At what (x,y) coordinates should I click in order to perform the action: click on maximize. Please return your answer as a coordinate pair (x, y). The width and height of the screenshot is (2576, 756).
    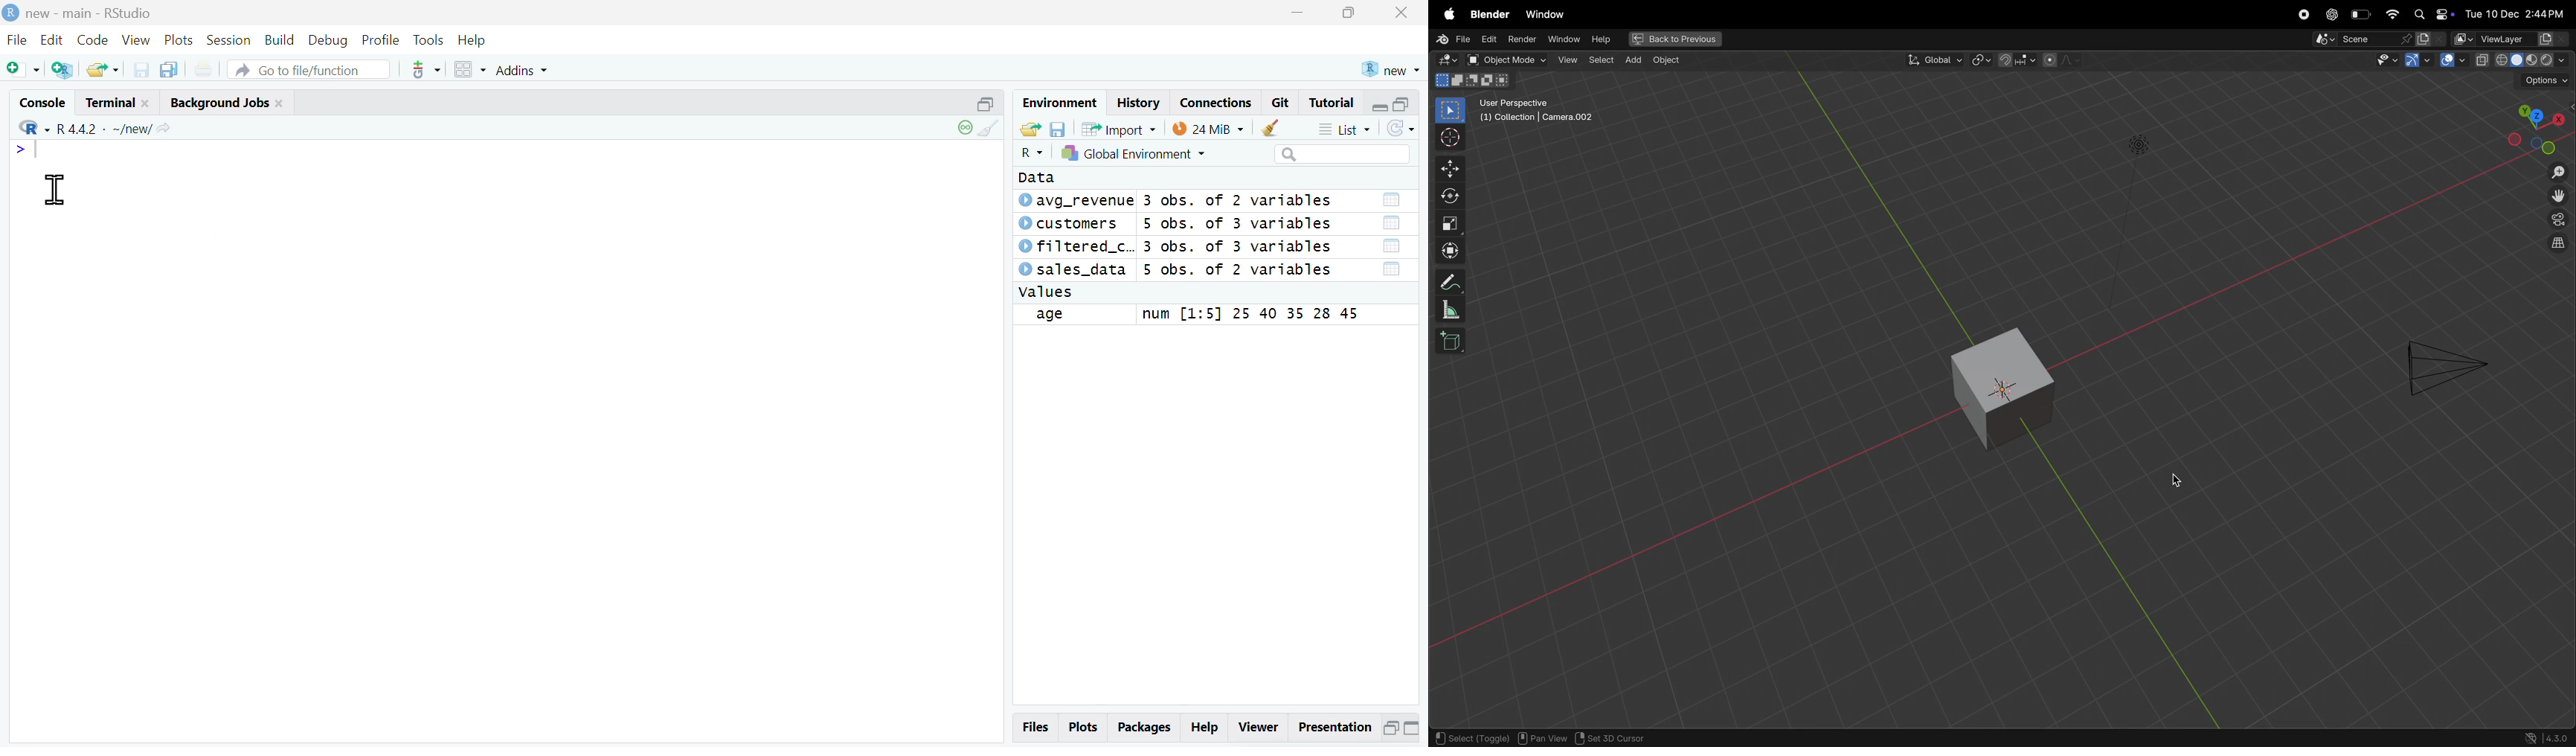
    Looking at the image, I should click on (1346, 13).